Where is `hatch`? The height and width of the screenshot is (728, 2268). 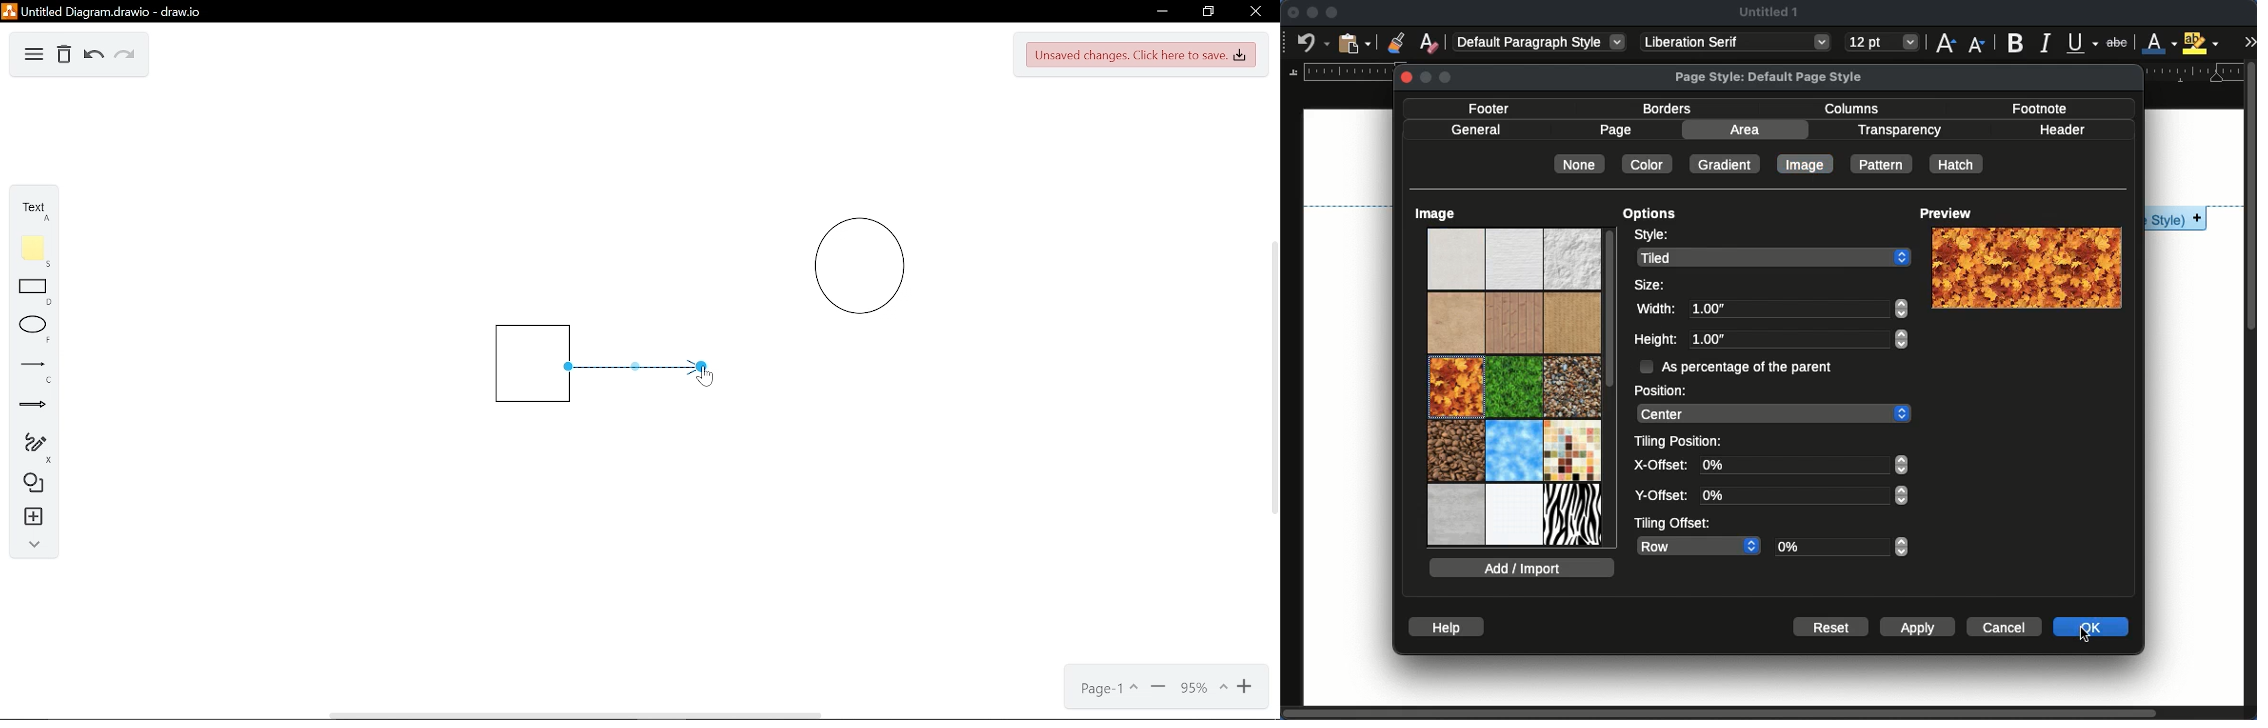 hatch is located at coordinates (1957, 163).